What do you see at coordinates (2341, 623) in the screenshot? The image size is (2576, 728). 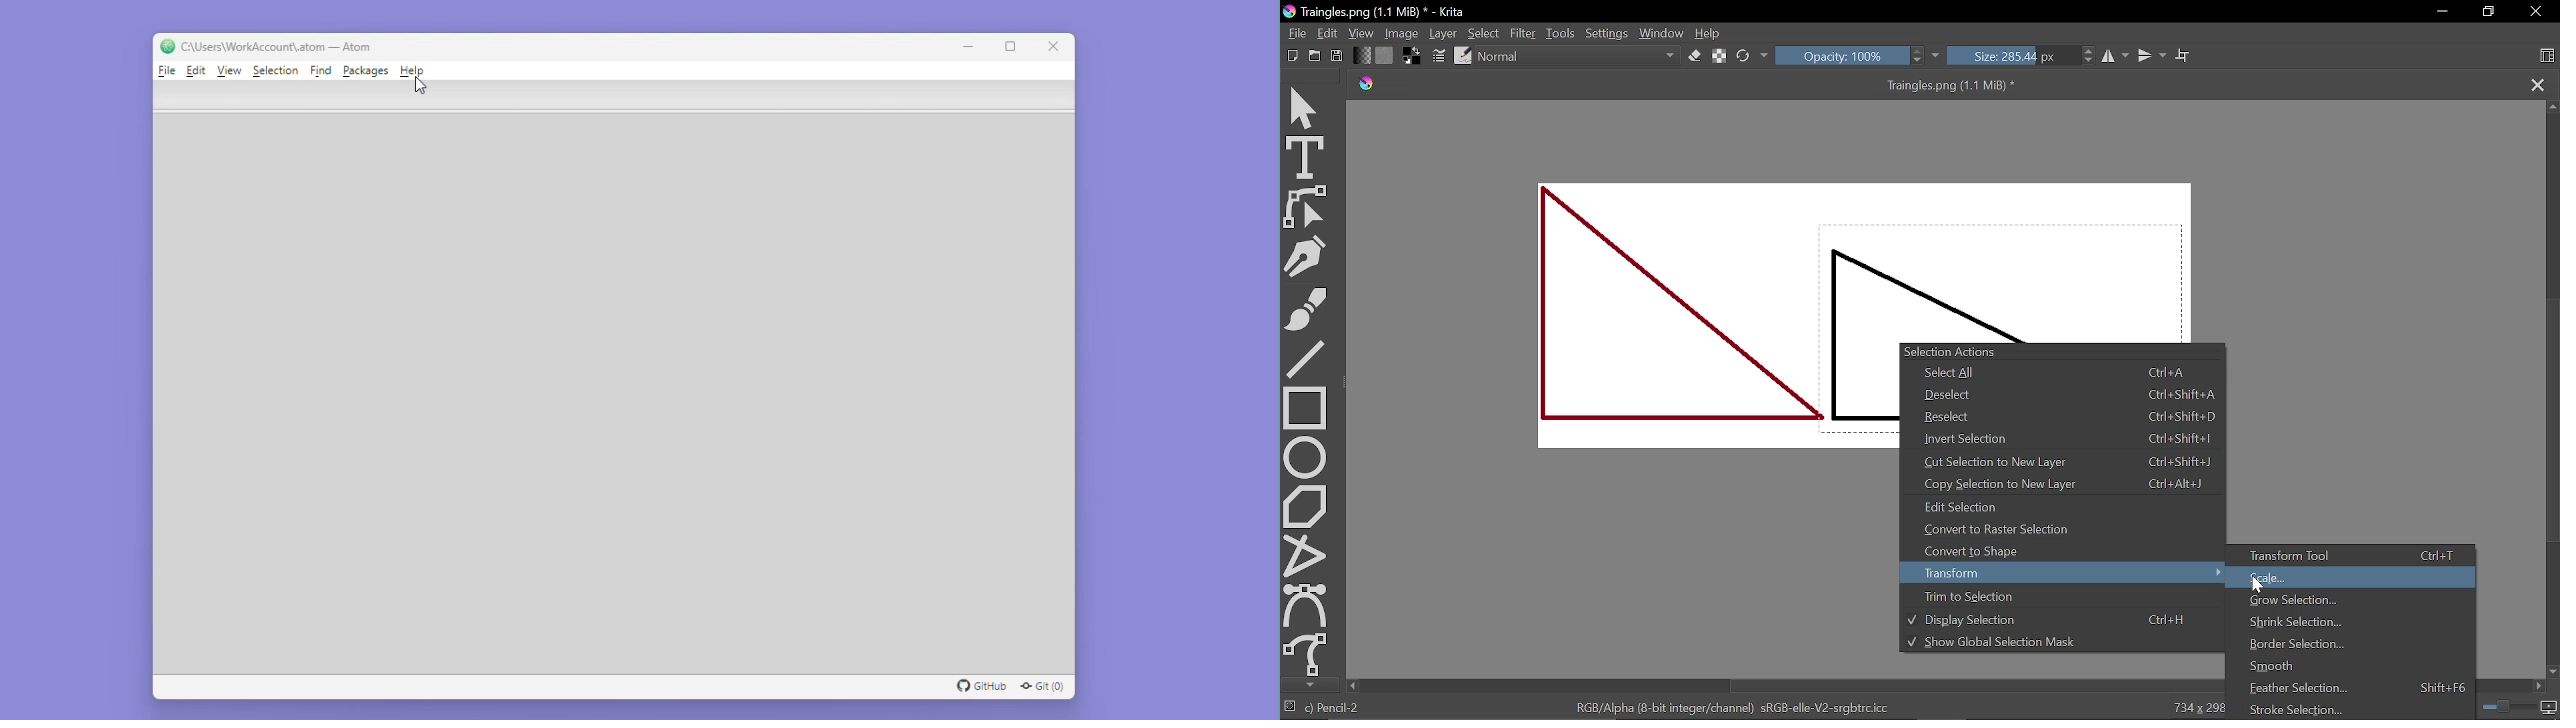 I see `Shrink selection` at bounding box center [2341, 623].